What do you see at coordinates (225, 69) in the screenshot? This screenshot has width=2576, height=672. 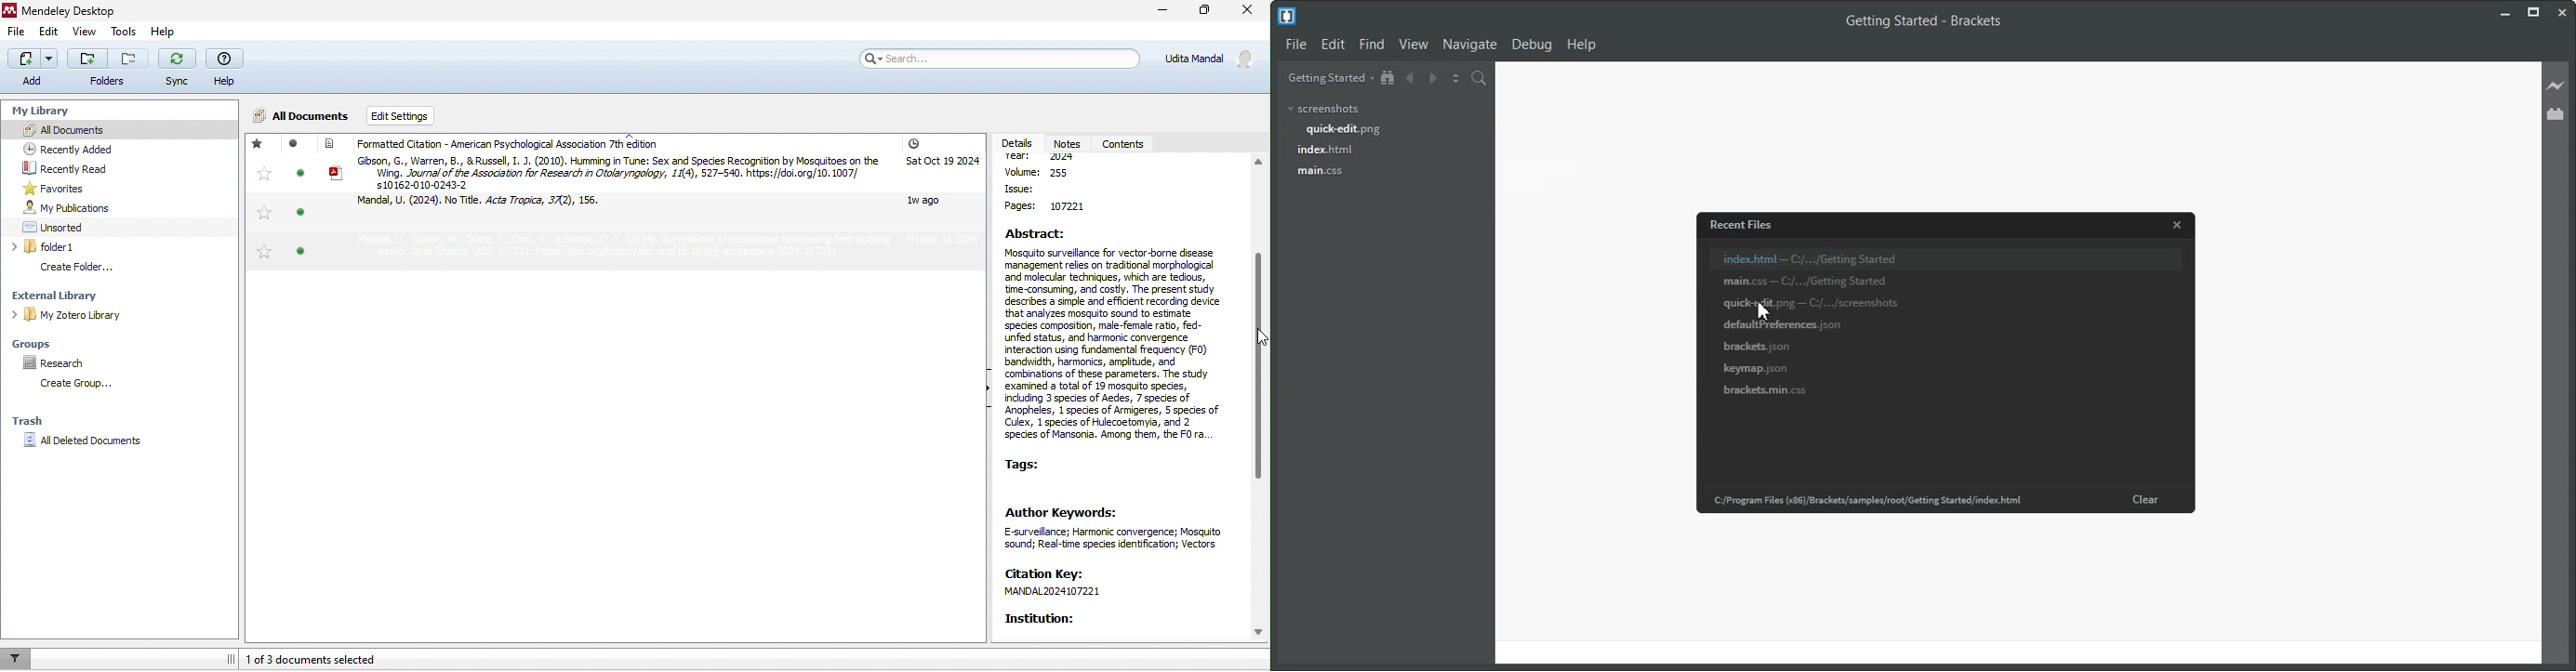 I see `help` at bounding box center [225, 69].